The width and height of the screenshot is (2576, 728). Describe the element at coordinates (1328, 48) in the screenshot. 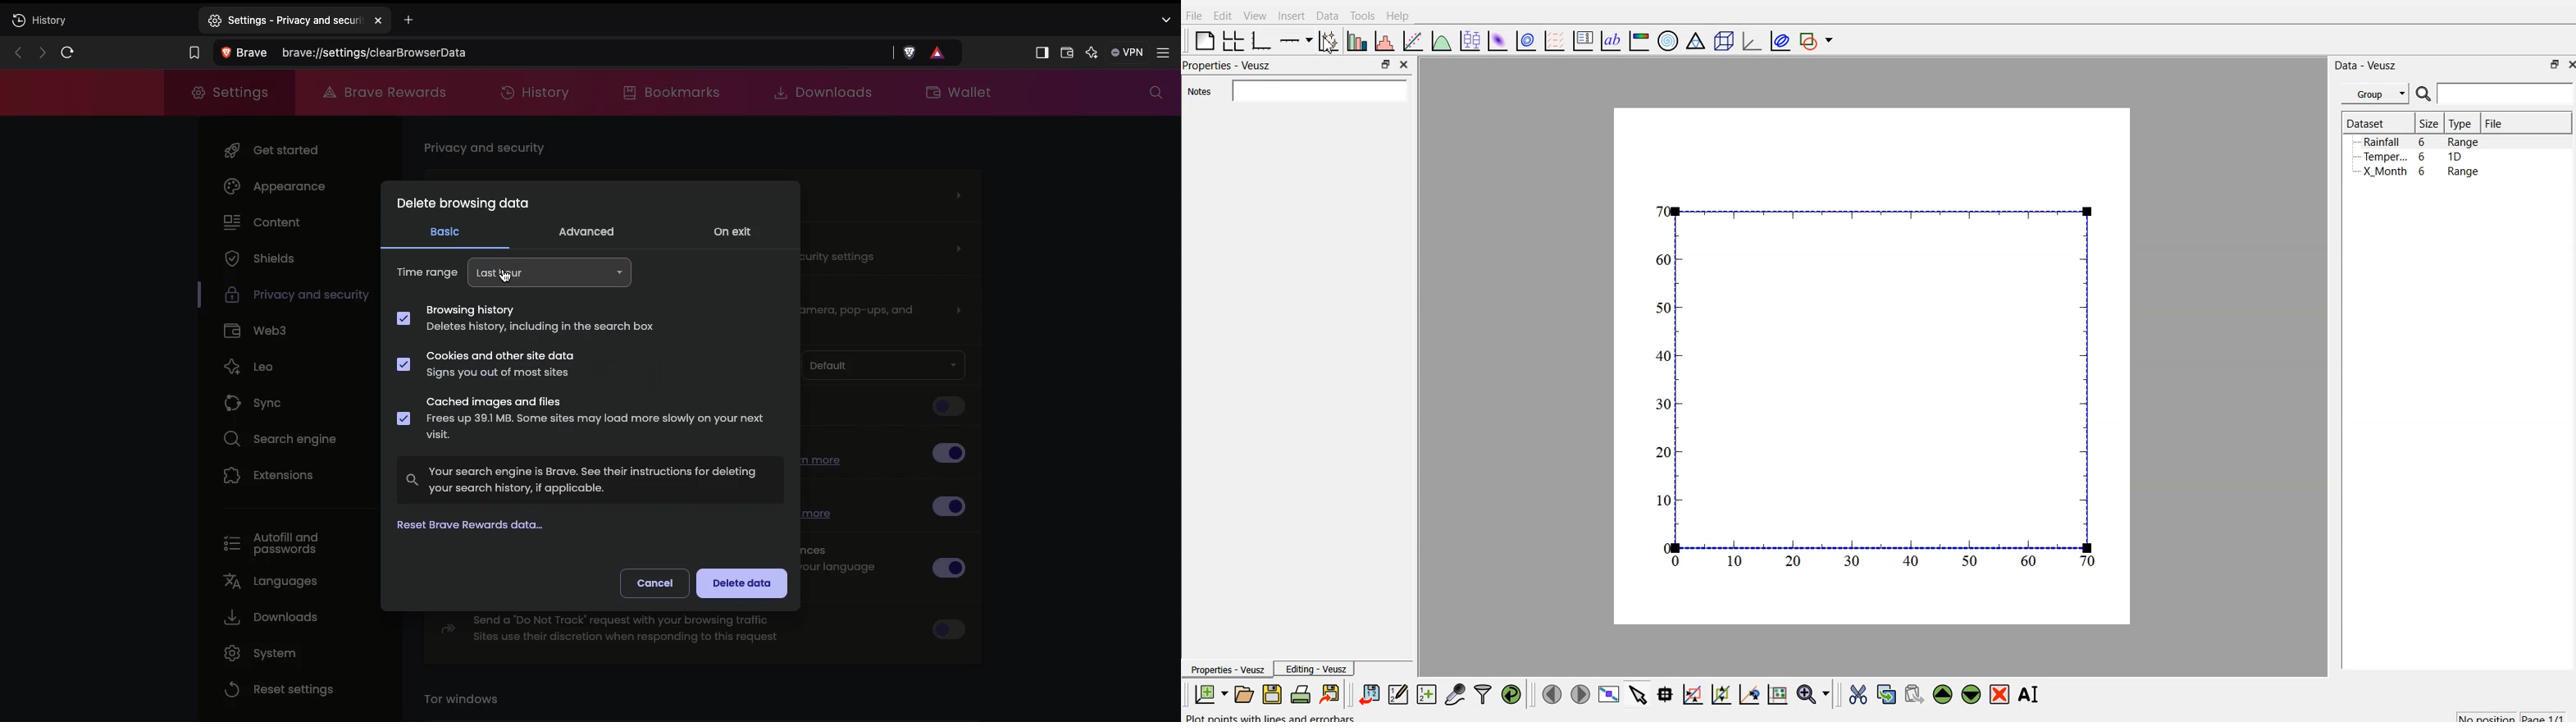

I see `cursor` at that location.